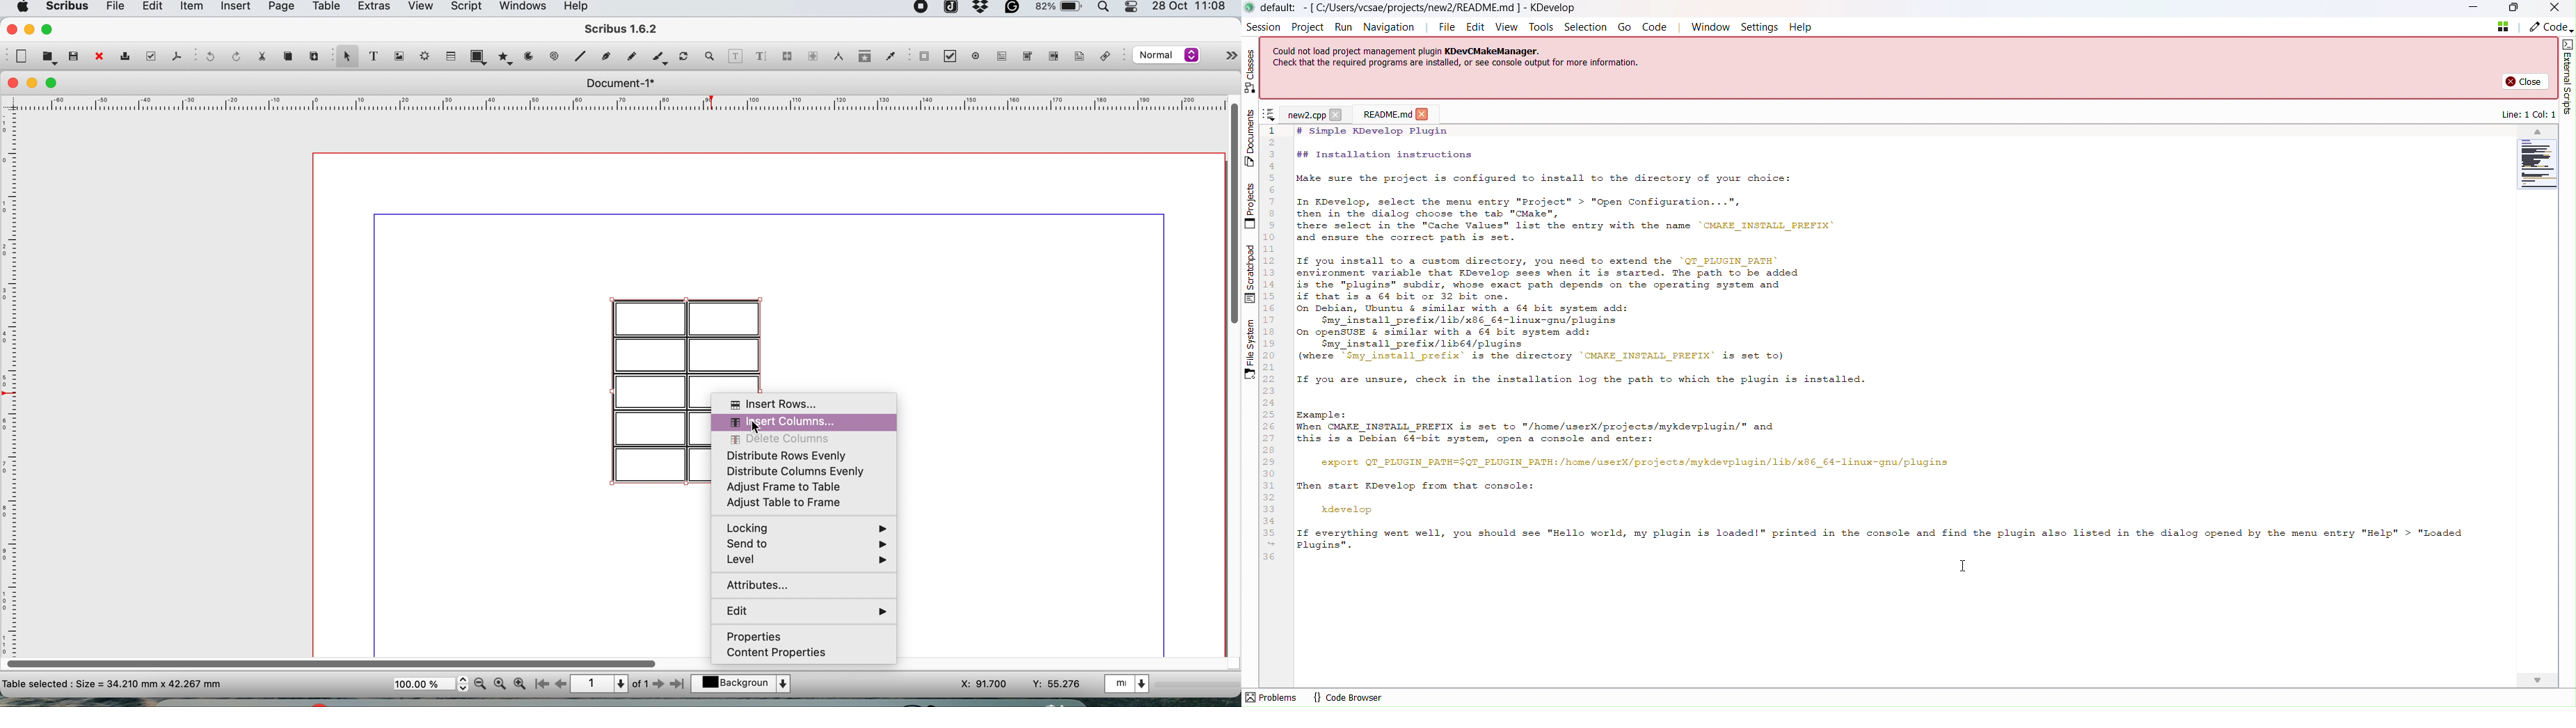 The image size is (2576, 728). Describe the element at coordinates (1021, 684) in the screenshot. I see `xy coordinates` at that location.